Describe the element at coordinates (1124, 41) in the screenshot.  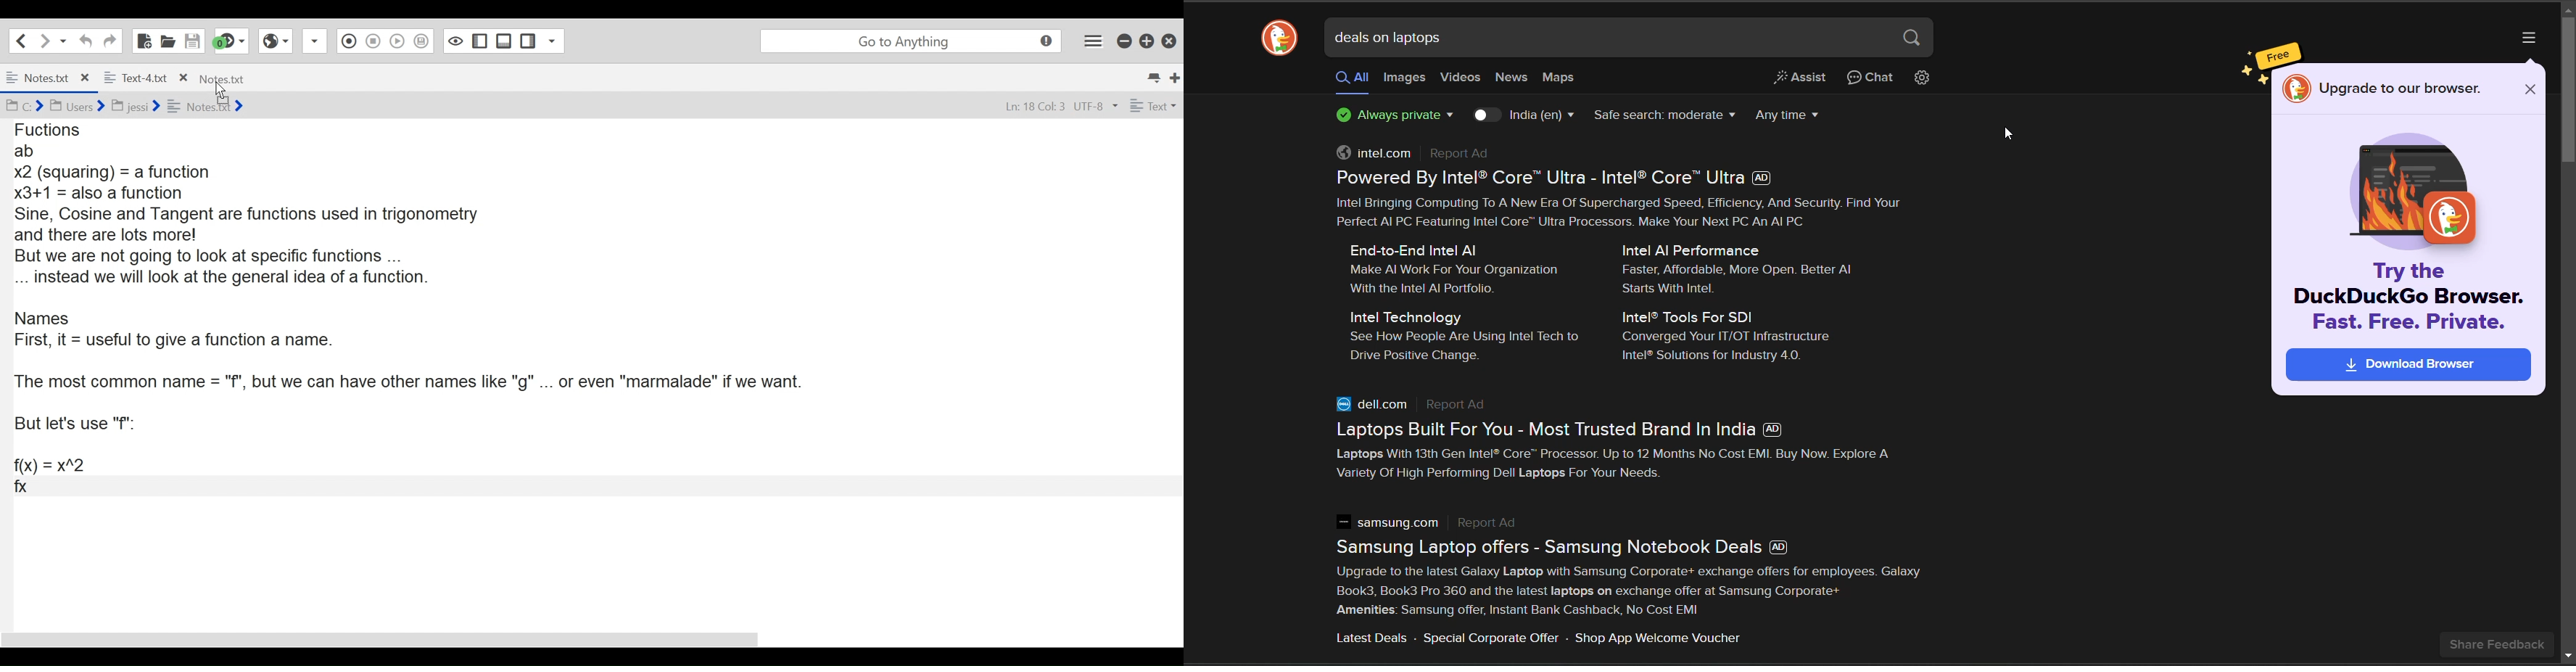
I see `minimize` at that location.